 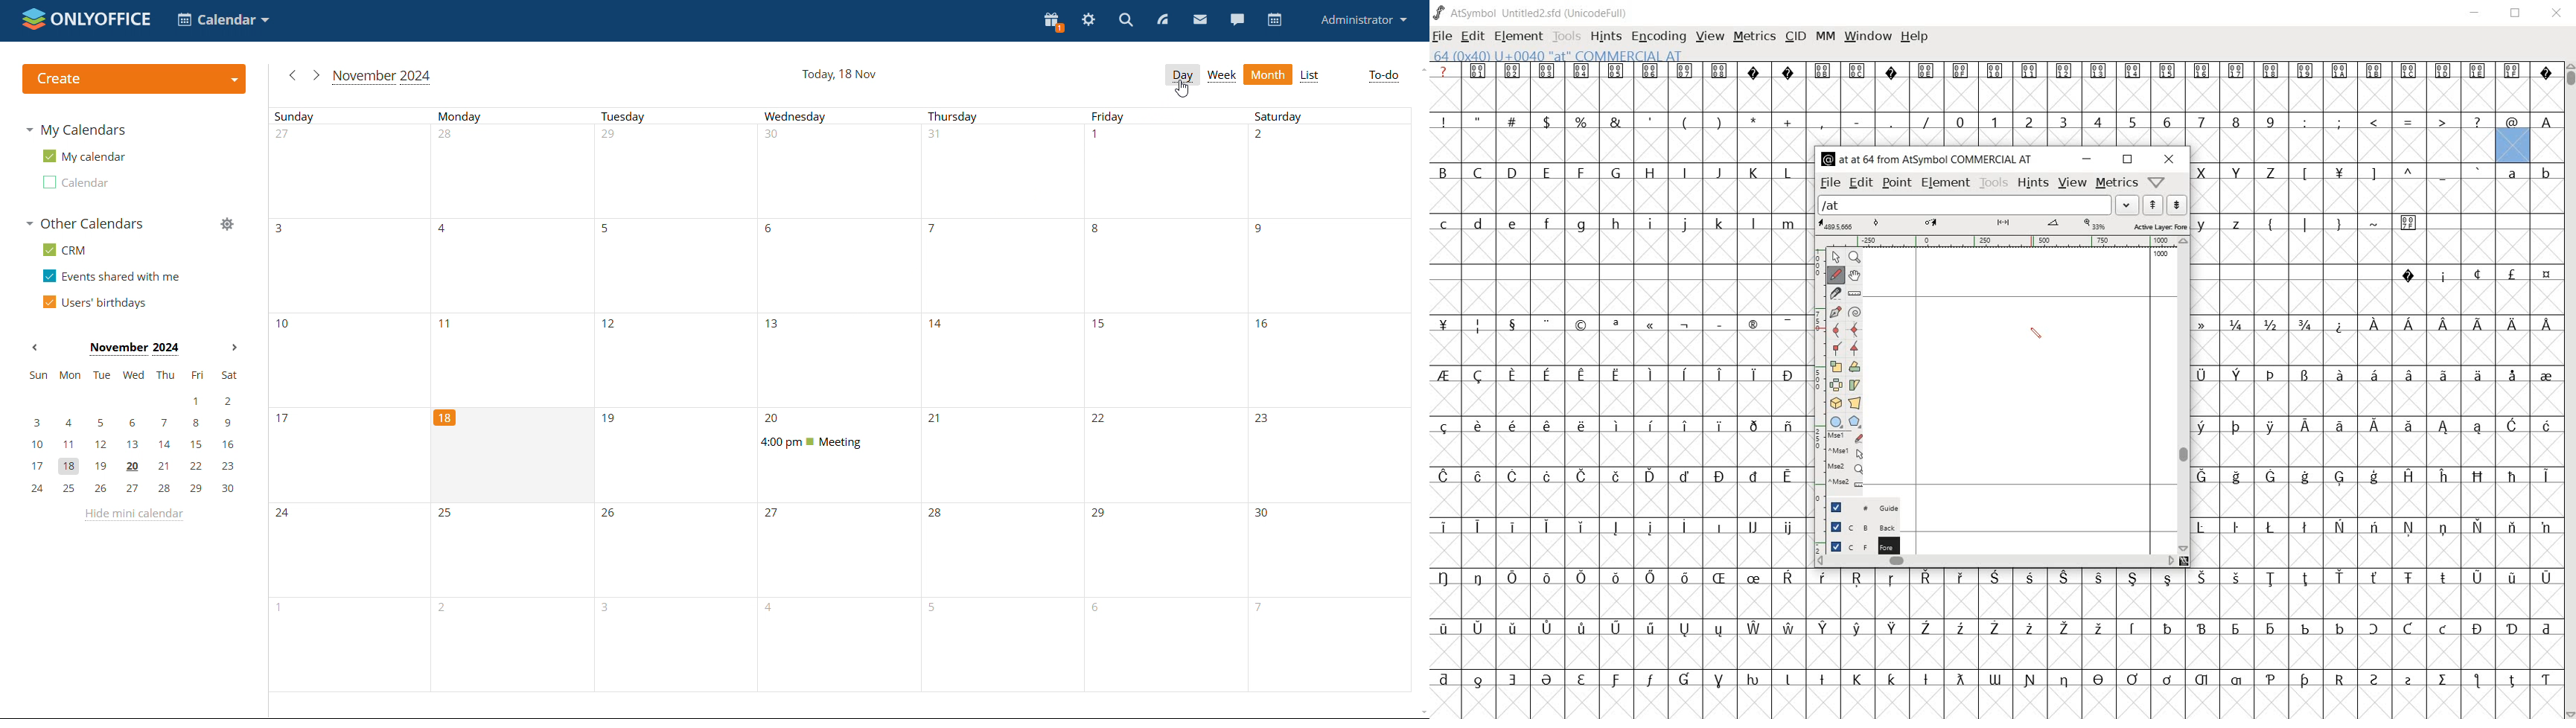 I want to click on load word list dropdown, so click(x=2129, y=205).